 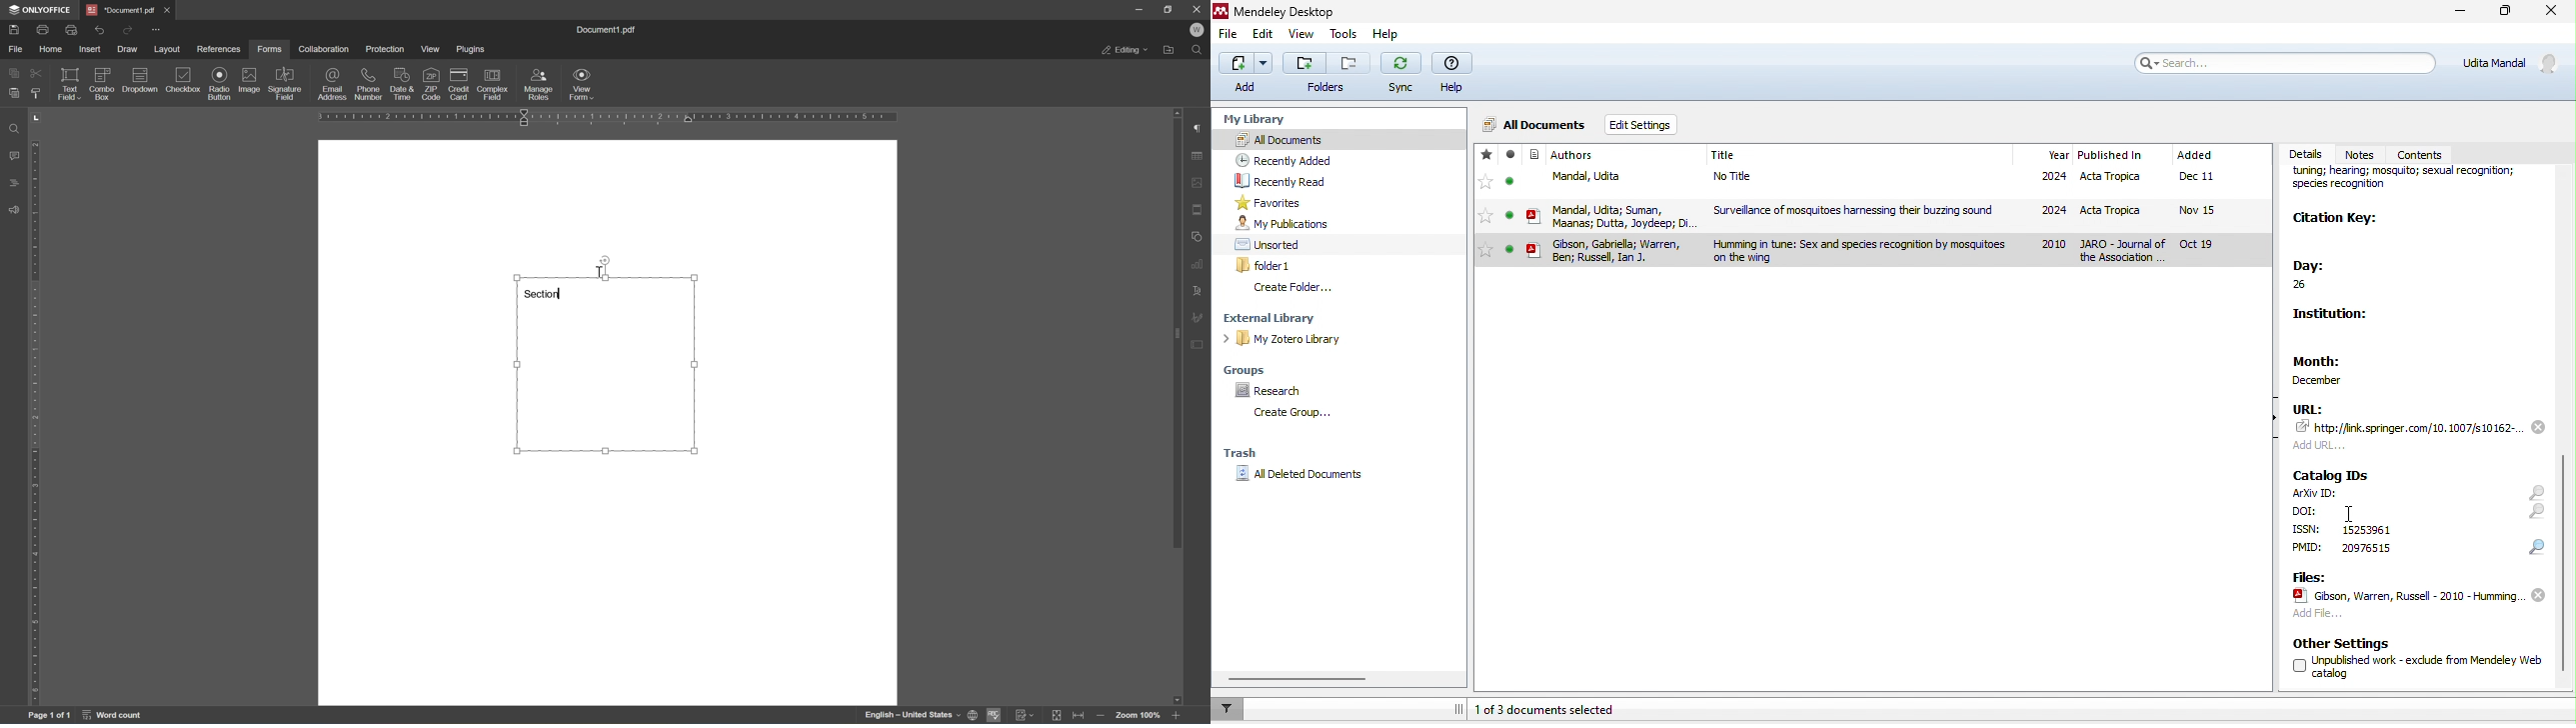 What do you see at coordinates (1301, 36) in the screenshot?
I see `view` at bounding box center [1301, 36].